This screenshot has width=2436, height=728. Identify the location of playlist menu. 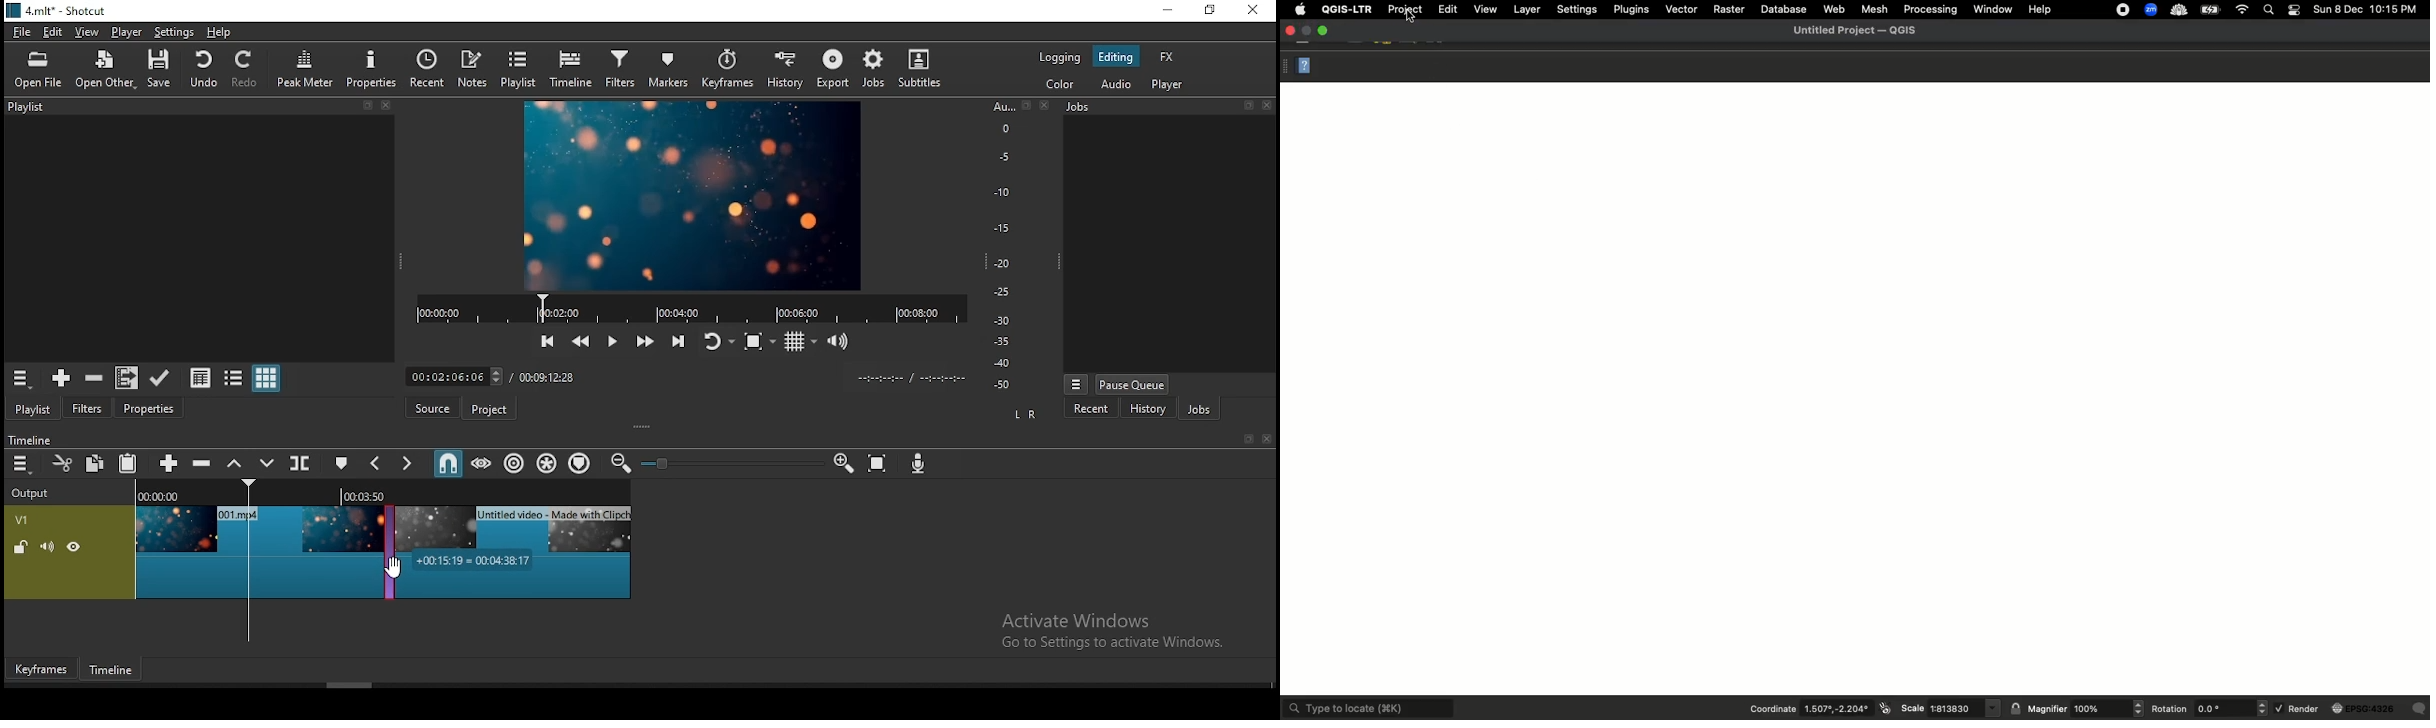
(20, 378).